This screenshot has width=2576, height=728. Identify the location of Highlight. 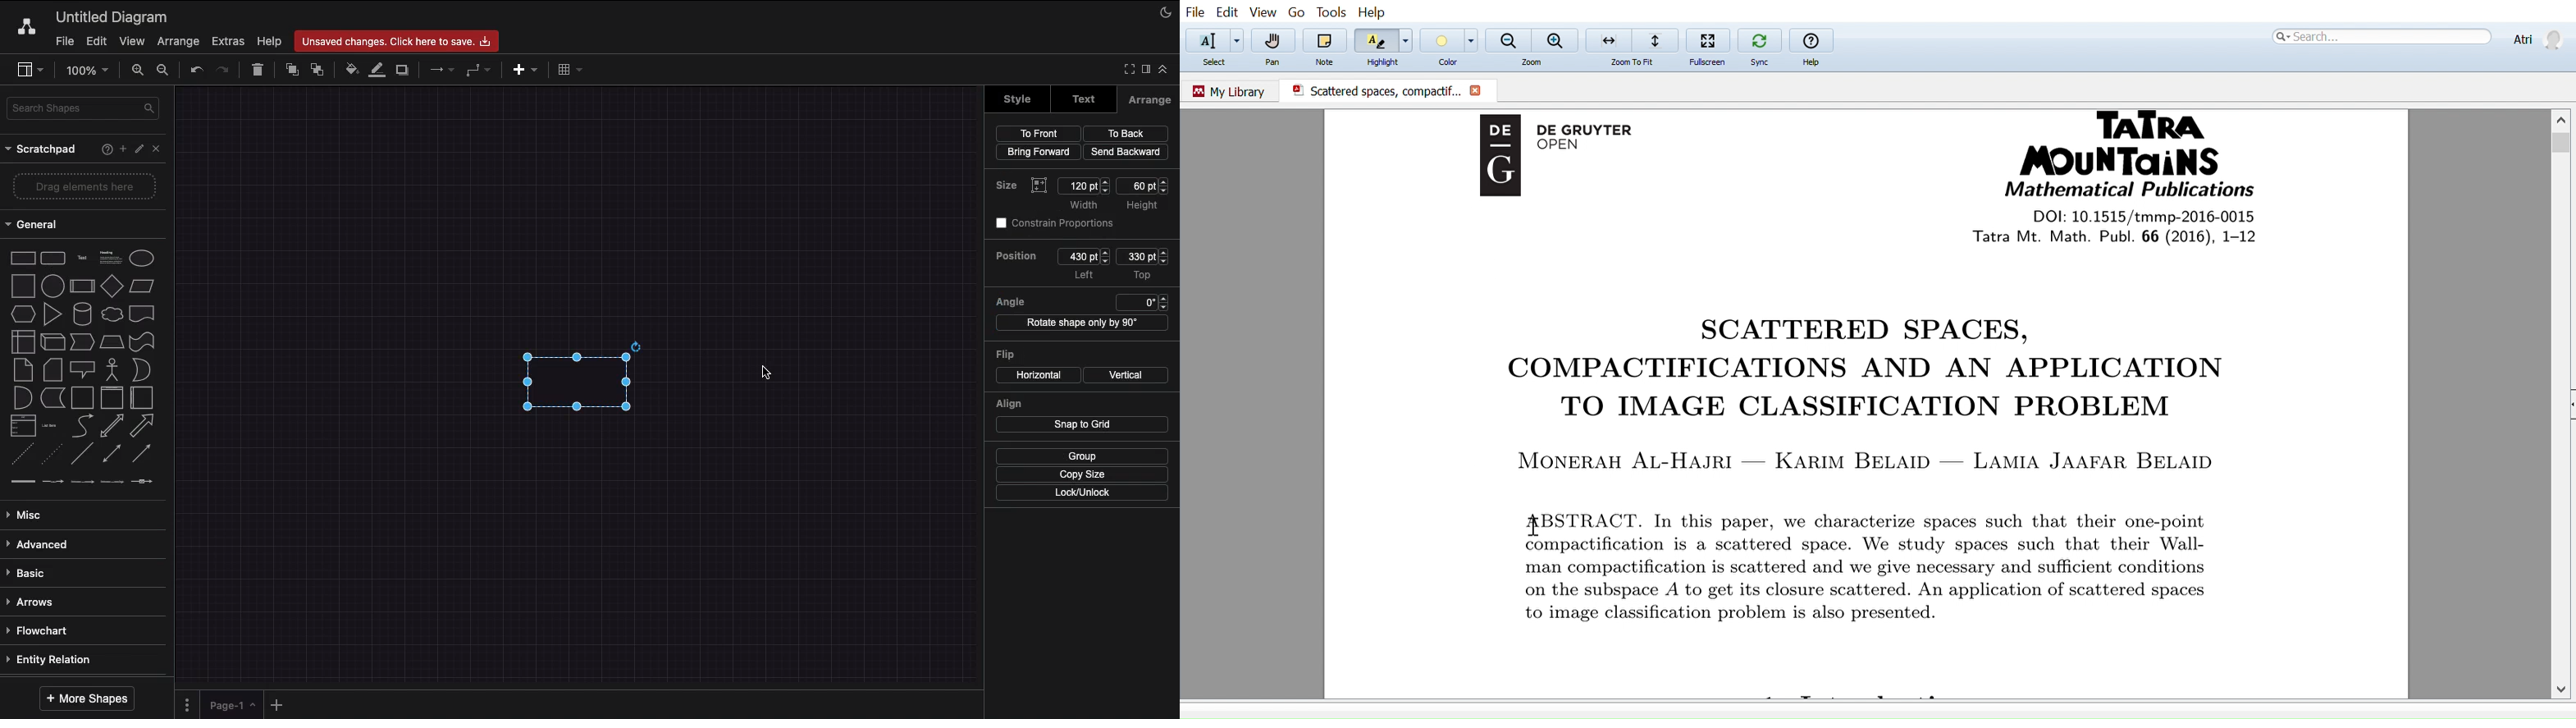
(1383, 62).